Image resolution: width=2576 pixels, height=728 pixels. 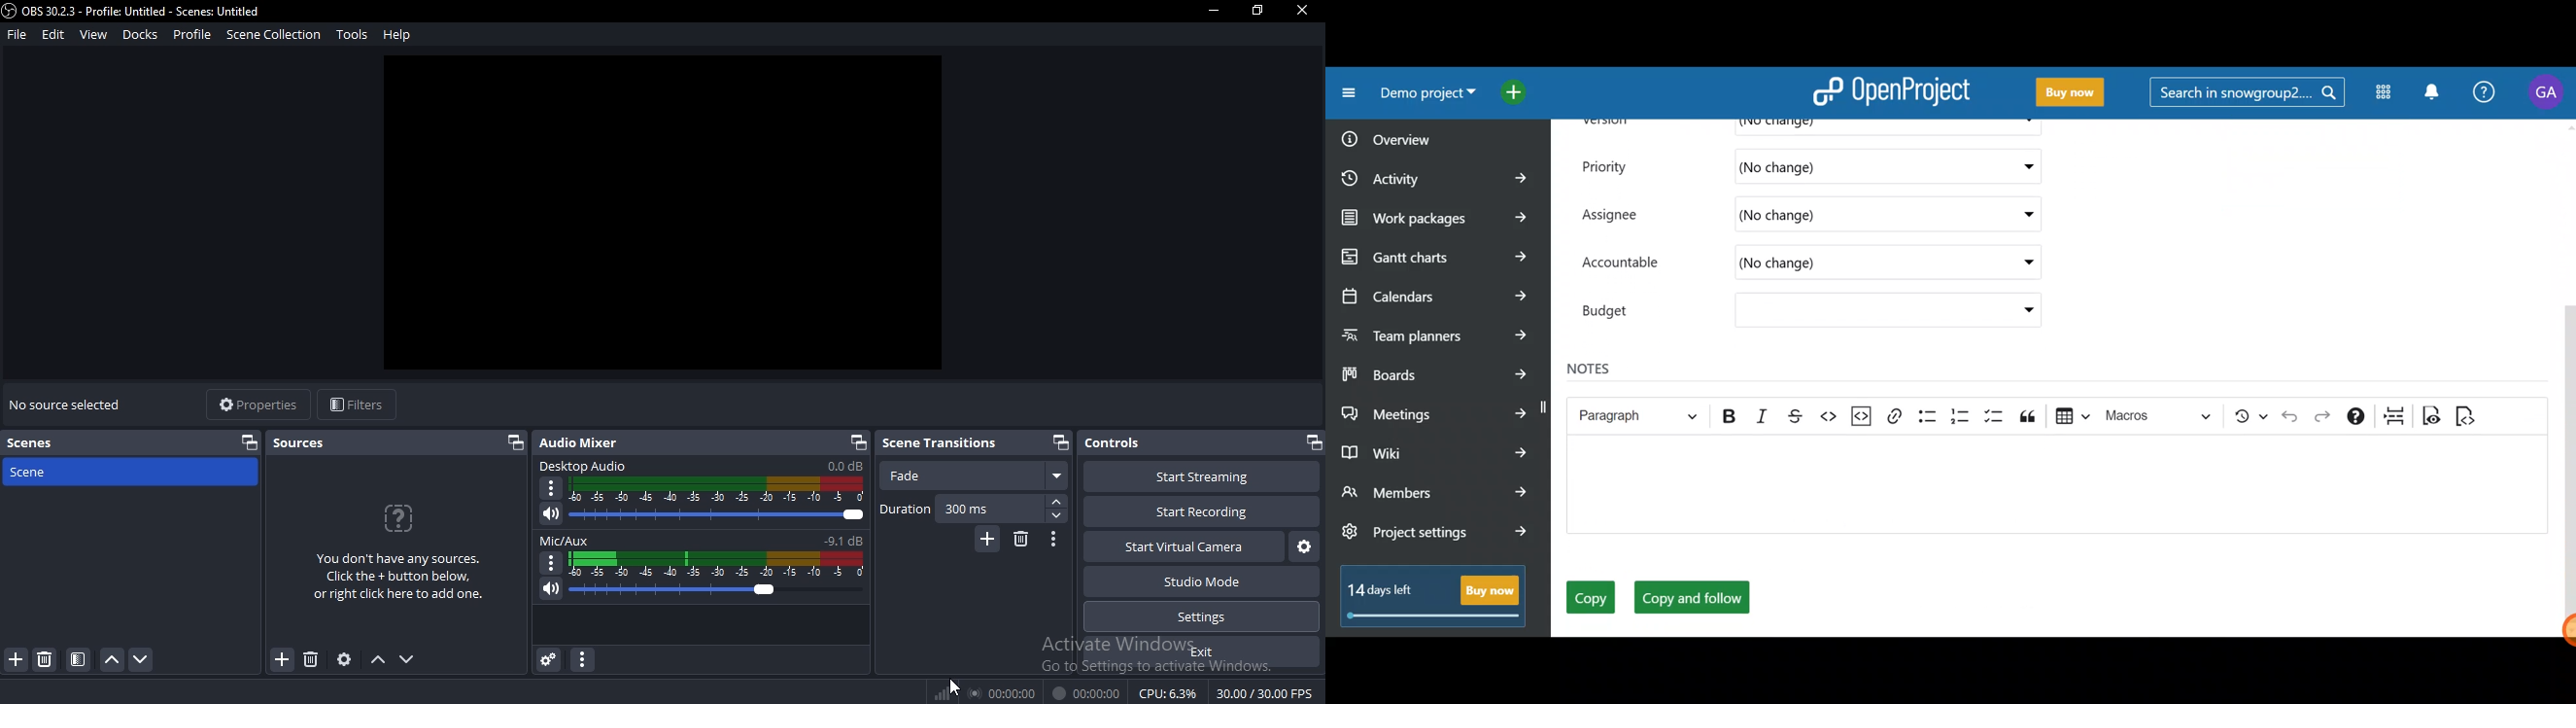 I want to click on sources, so click(x=304, y=441).